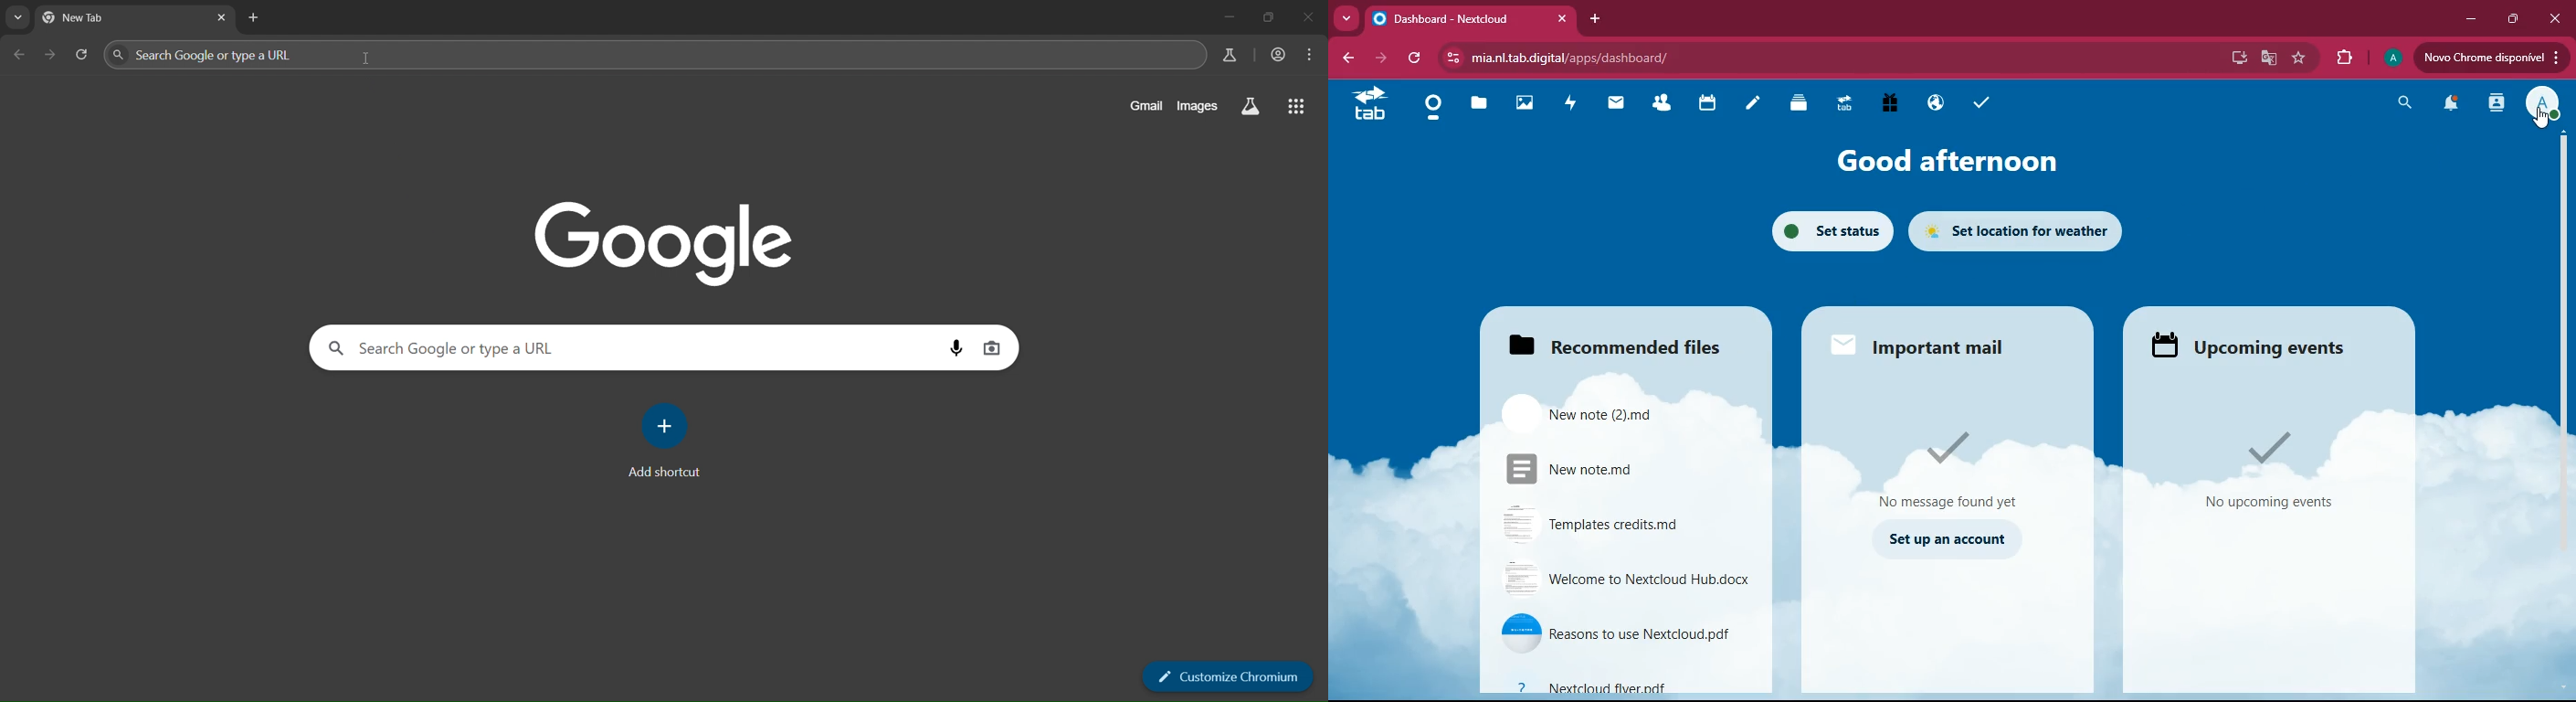  What do you see at coordinates (1525, 105) in the screenshot?
I see `images` at bounding box center [1525, 105].